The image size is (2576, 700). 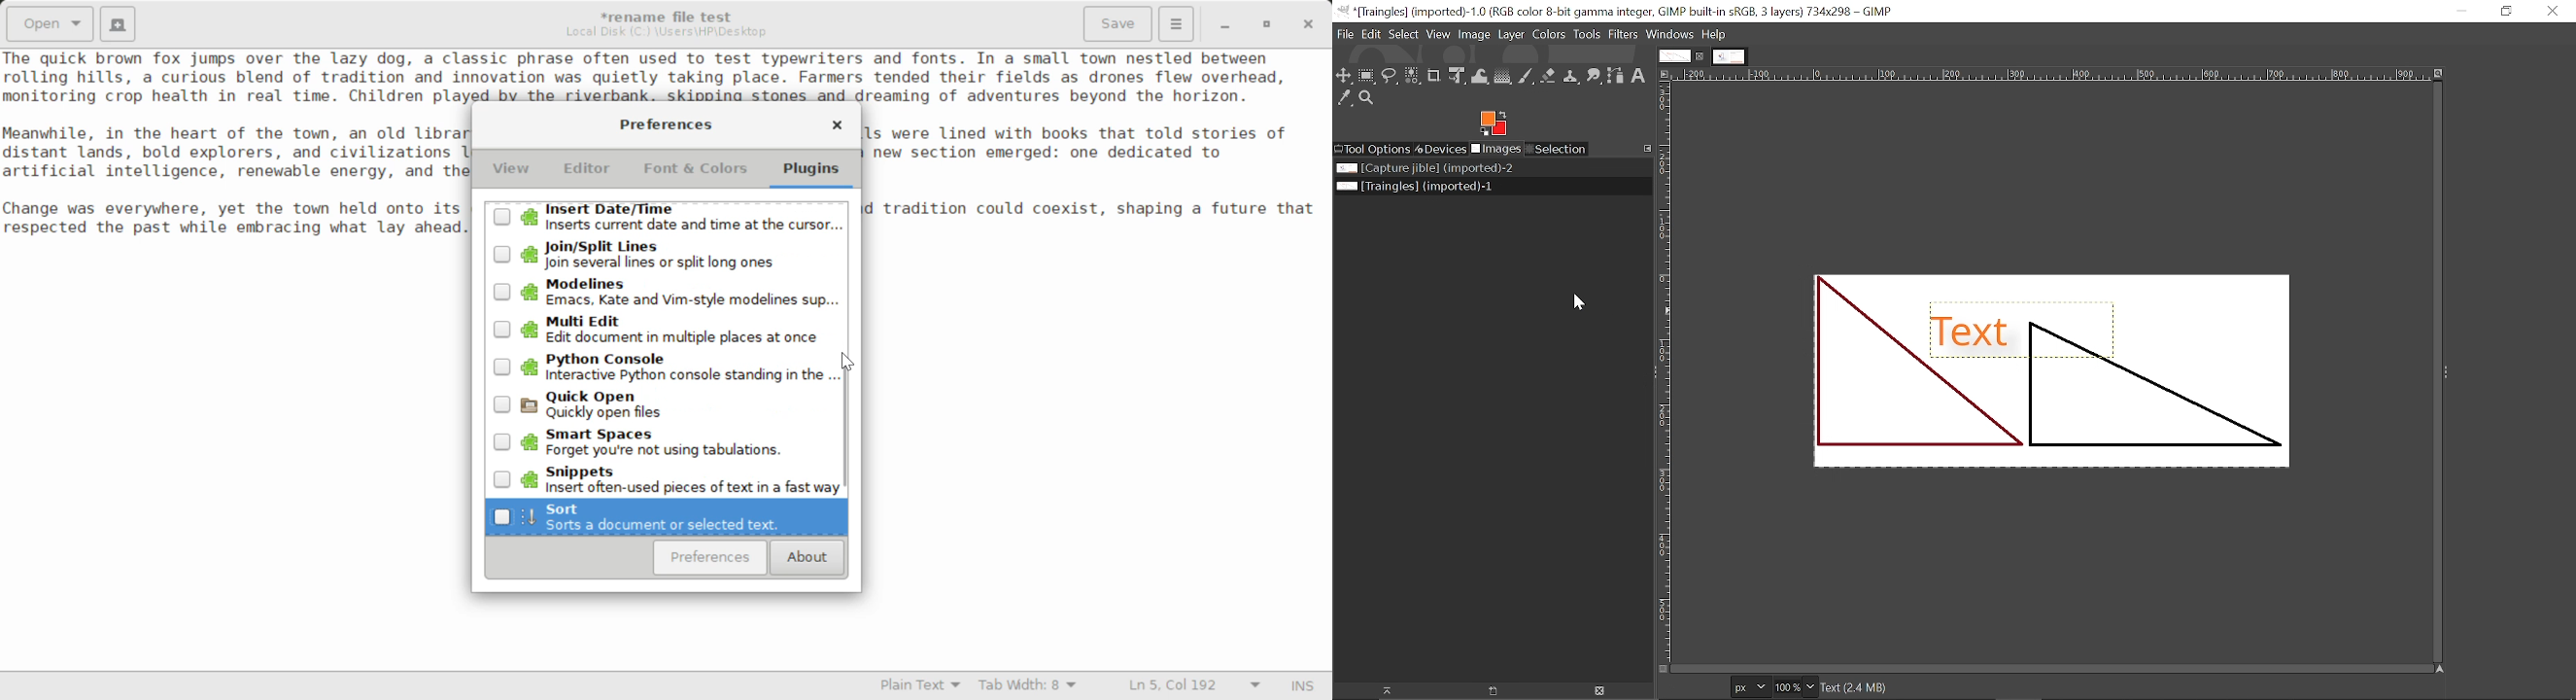 I want to click on Devices, so click(x=1440, y=148).